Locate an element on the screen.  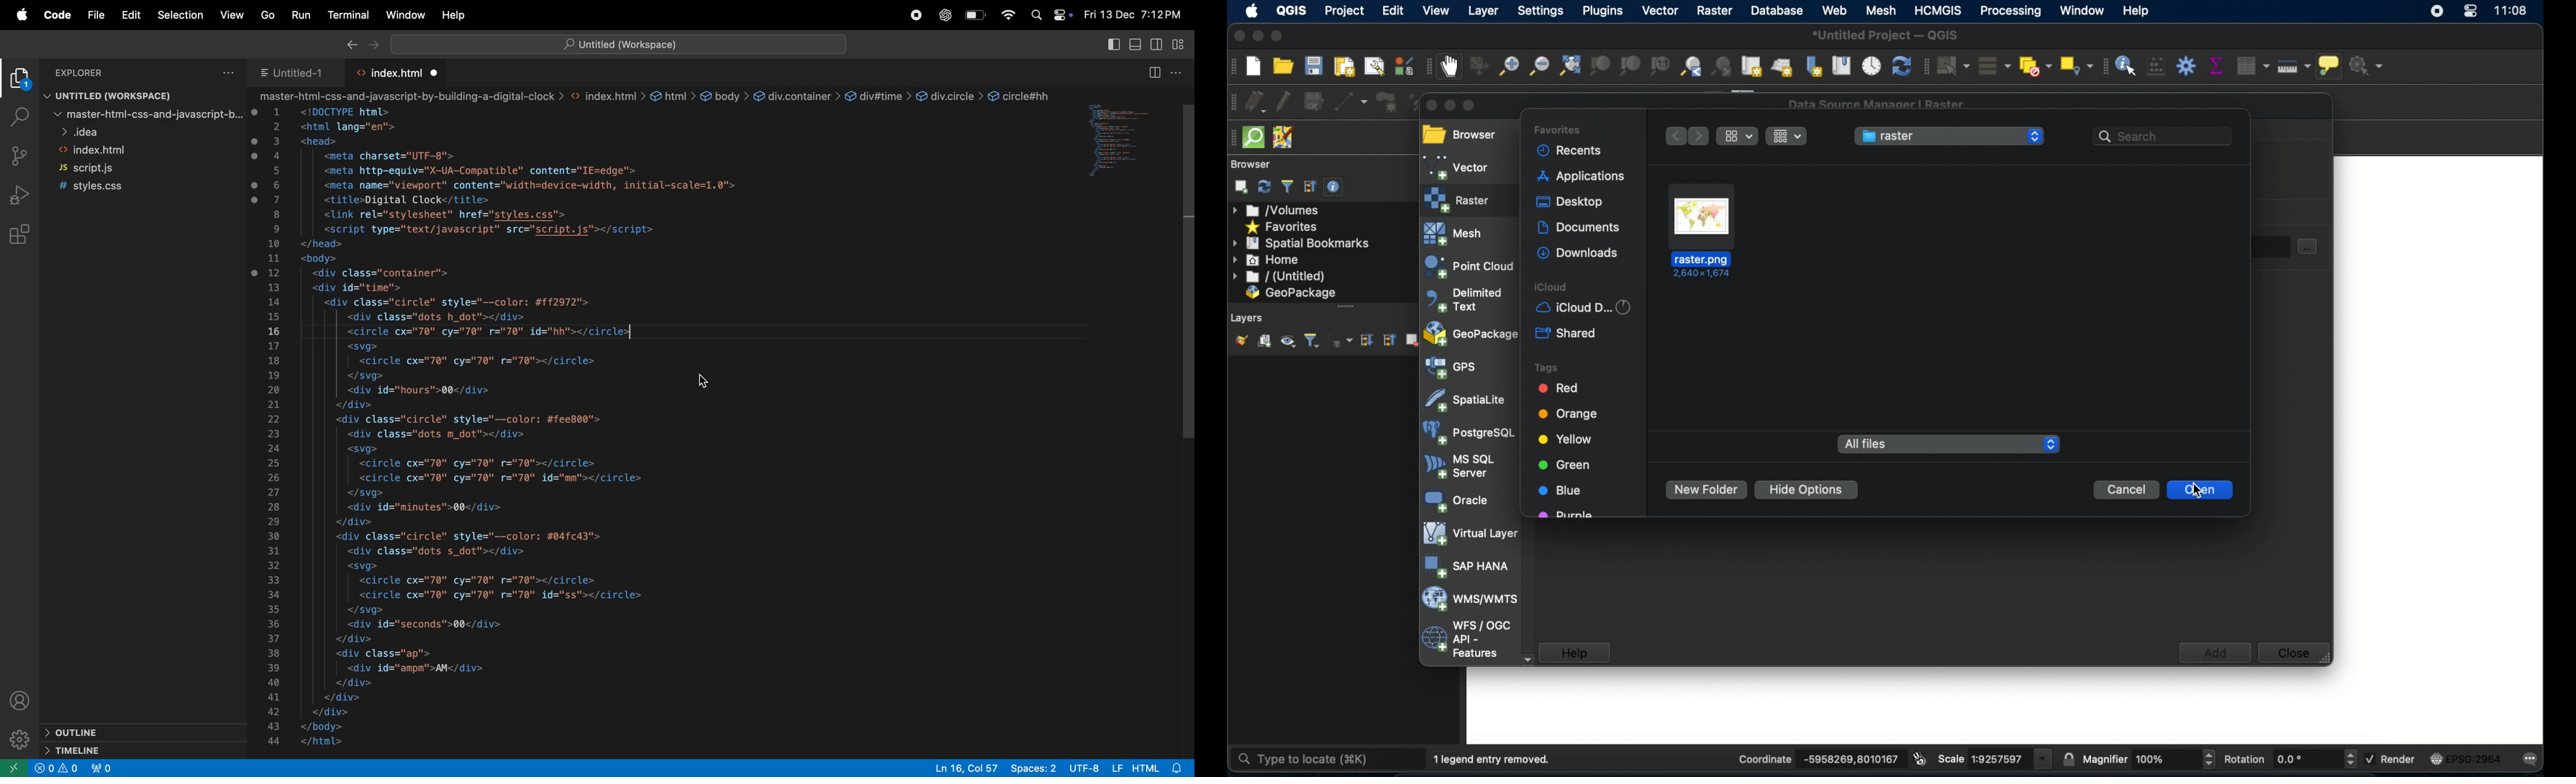
drop-down is located at coordinates (1790, 136).